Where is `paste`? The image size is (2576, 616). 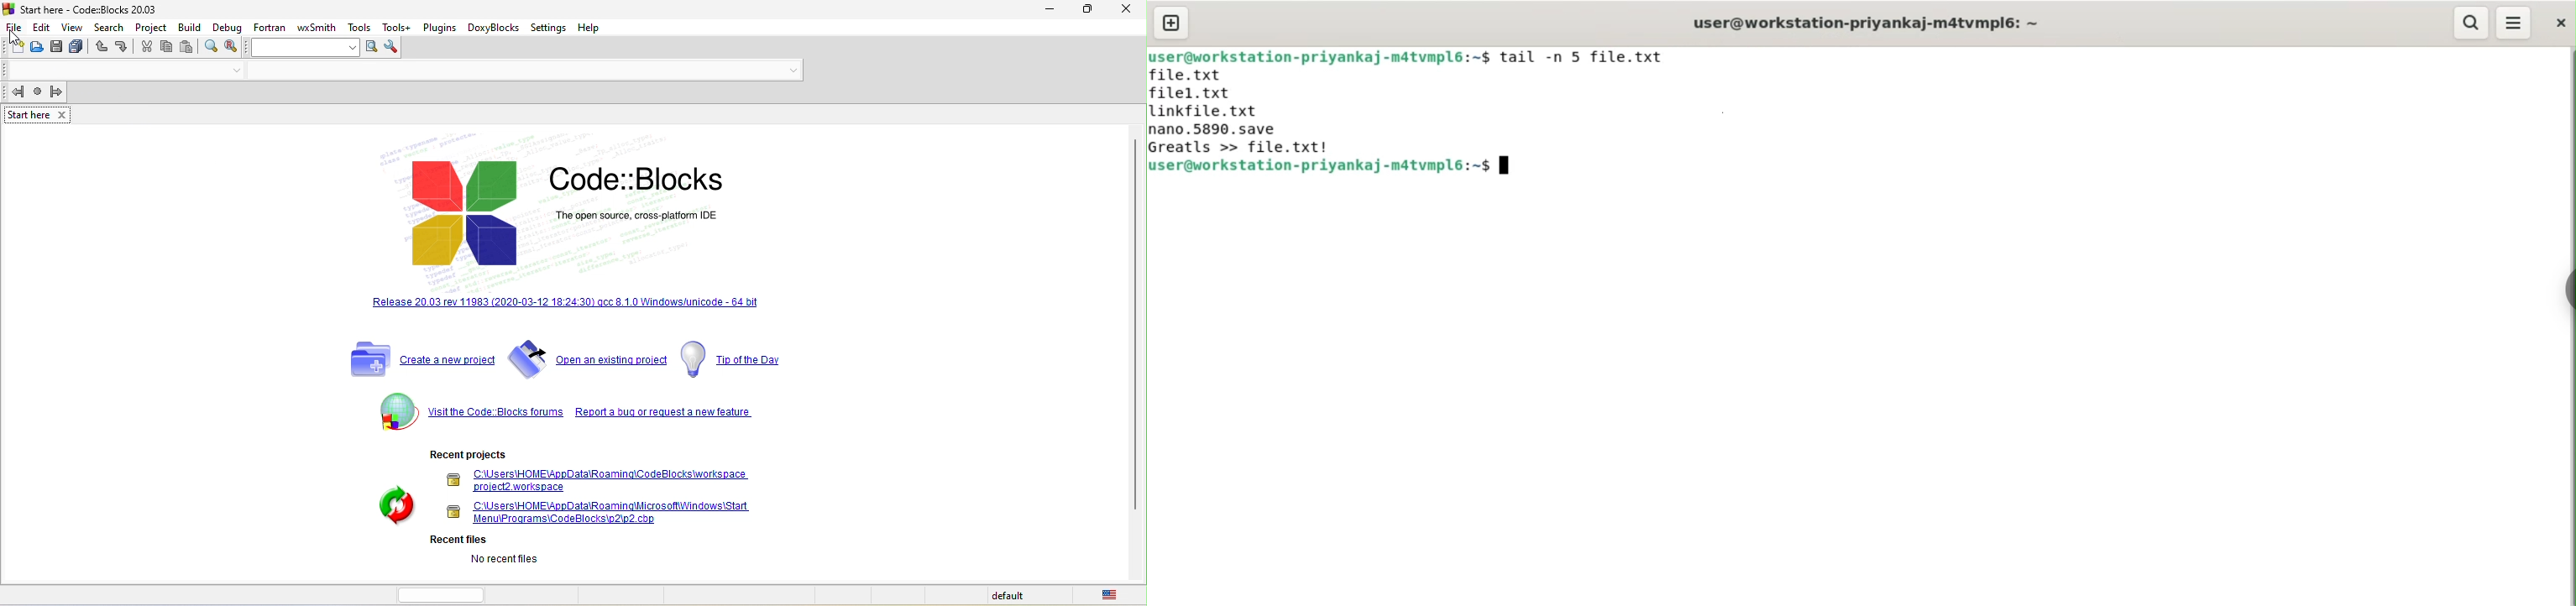
paste is located at coordinates (191, 48).